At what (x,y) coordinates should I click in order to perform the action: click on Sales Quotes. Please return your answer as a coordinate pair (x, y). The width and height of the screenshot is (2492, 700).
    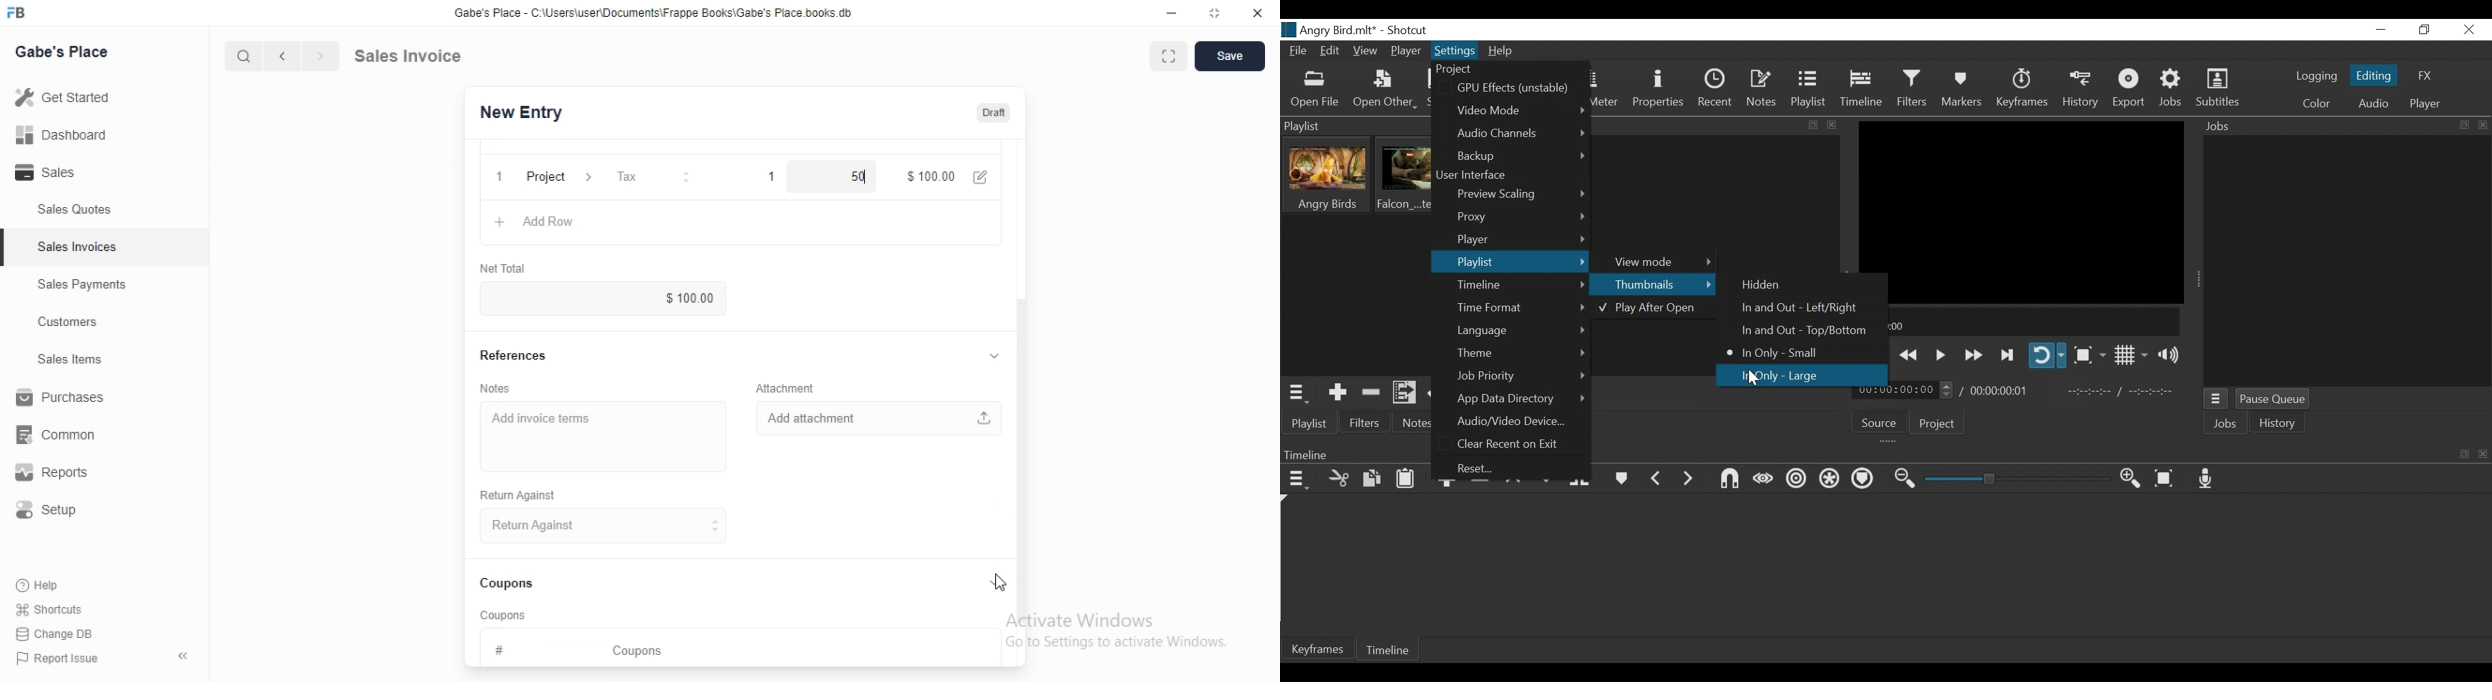
    Looking at the image, I should click on (64, 210).